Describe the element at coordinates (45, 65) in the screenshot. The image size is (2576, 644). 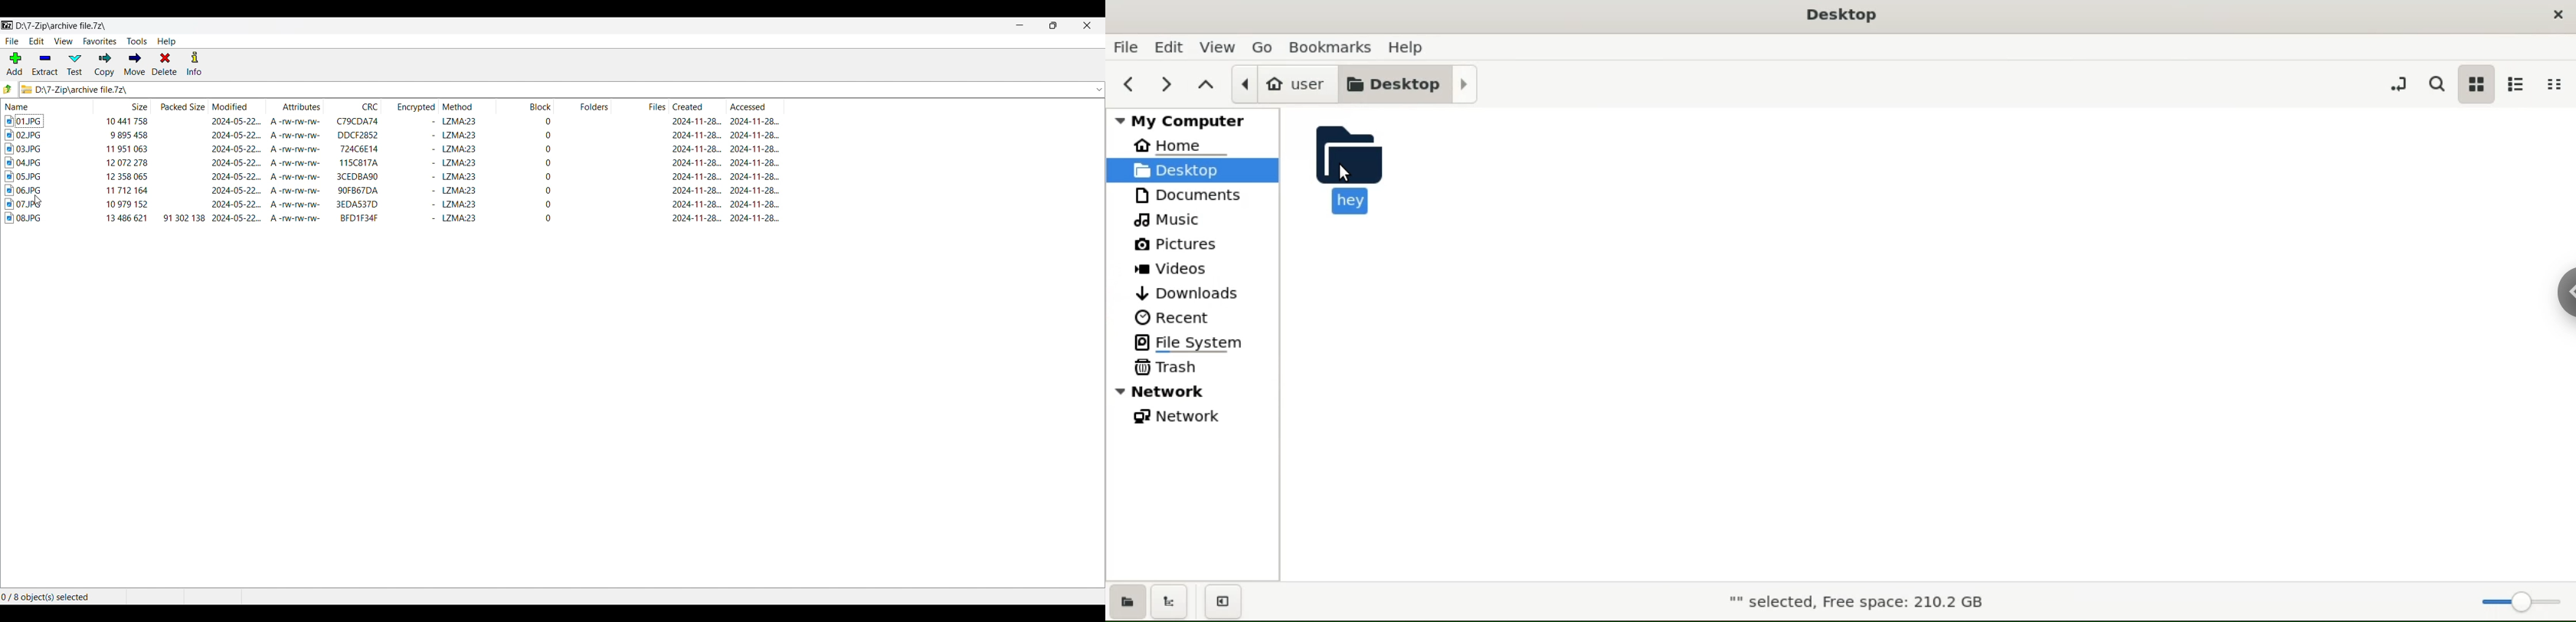
I see `Extract` at that location.